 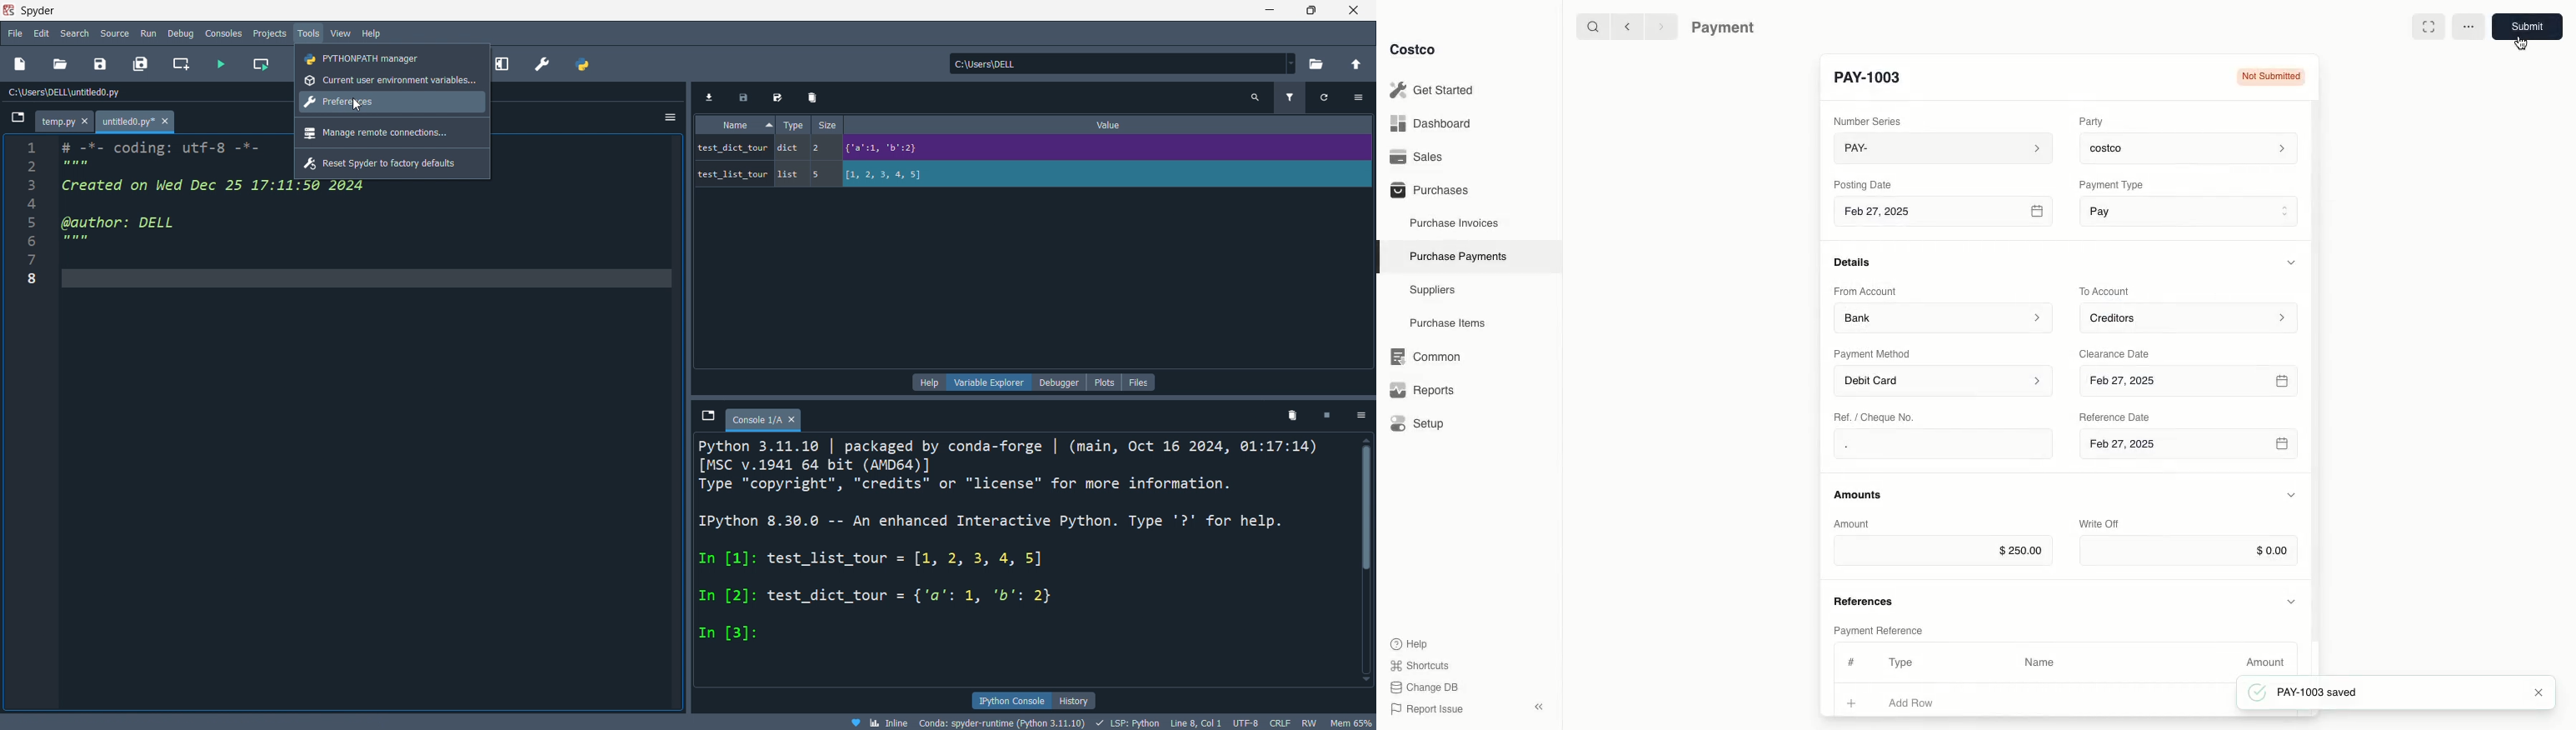 What do you see at coordinates (1866, 599) in the screenshot?
I see `References` at bounding box center [1866, 599].